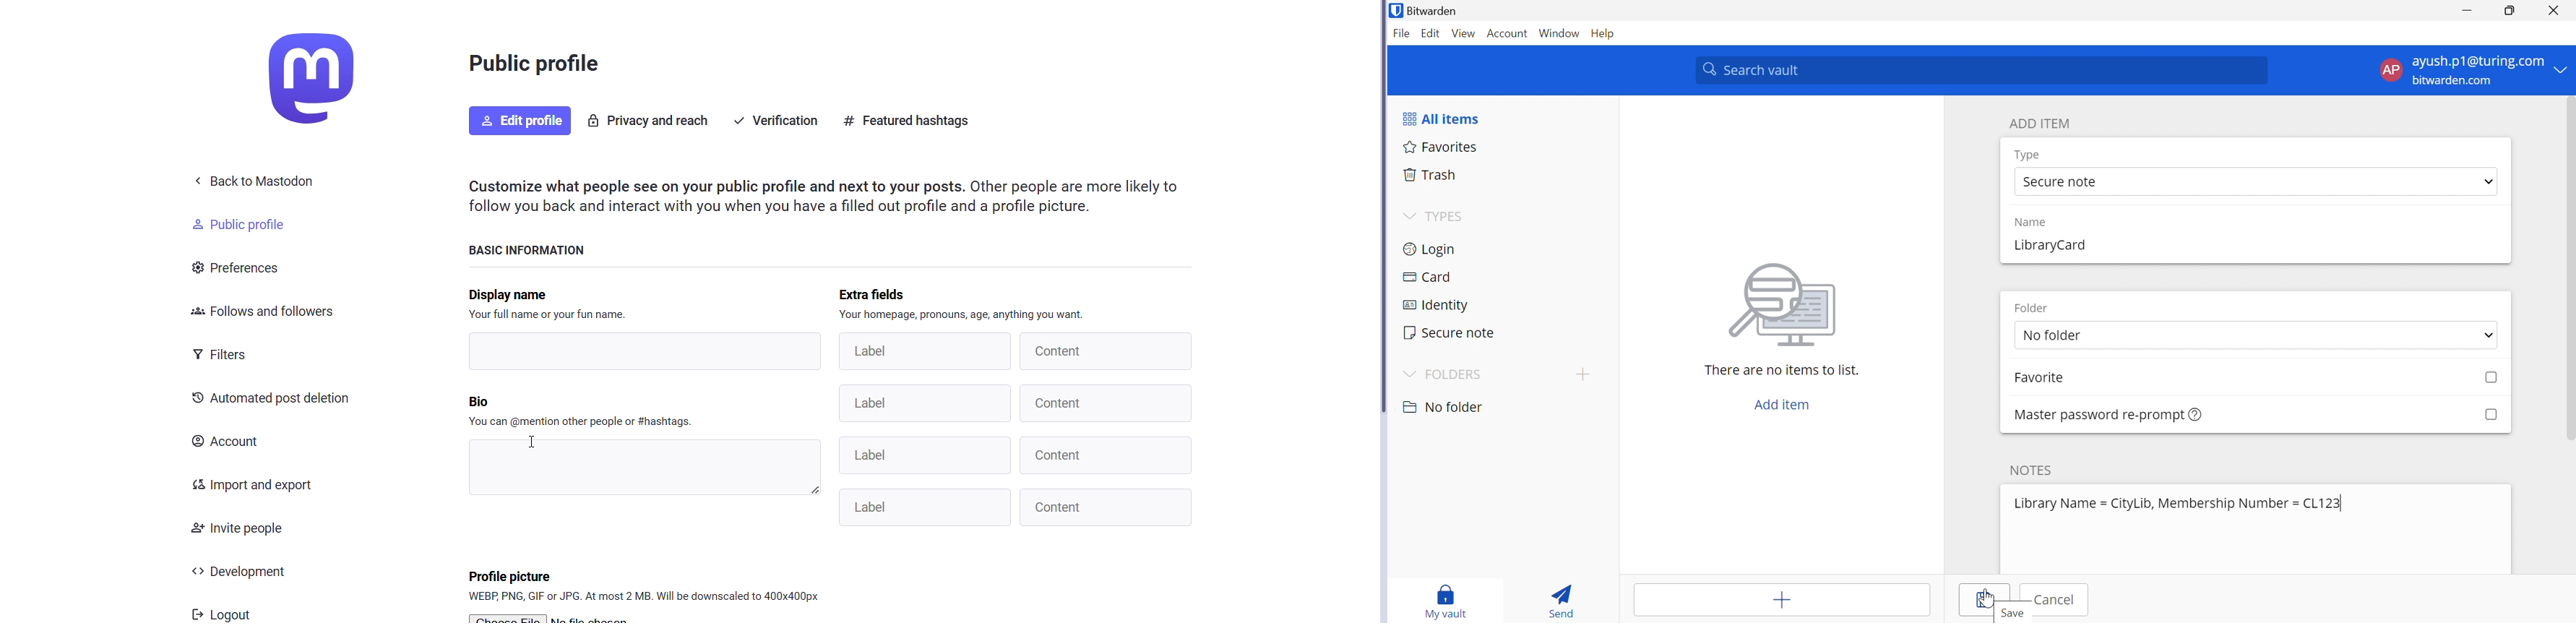 The width and height of the screenshot is (2576, 644). Describe the element at coordinates (925, 457) in the screenshot. I see `Label` at that location.